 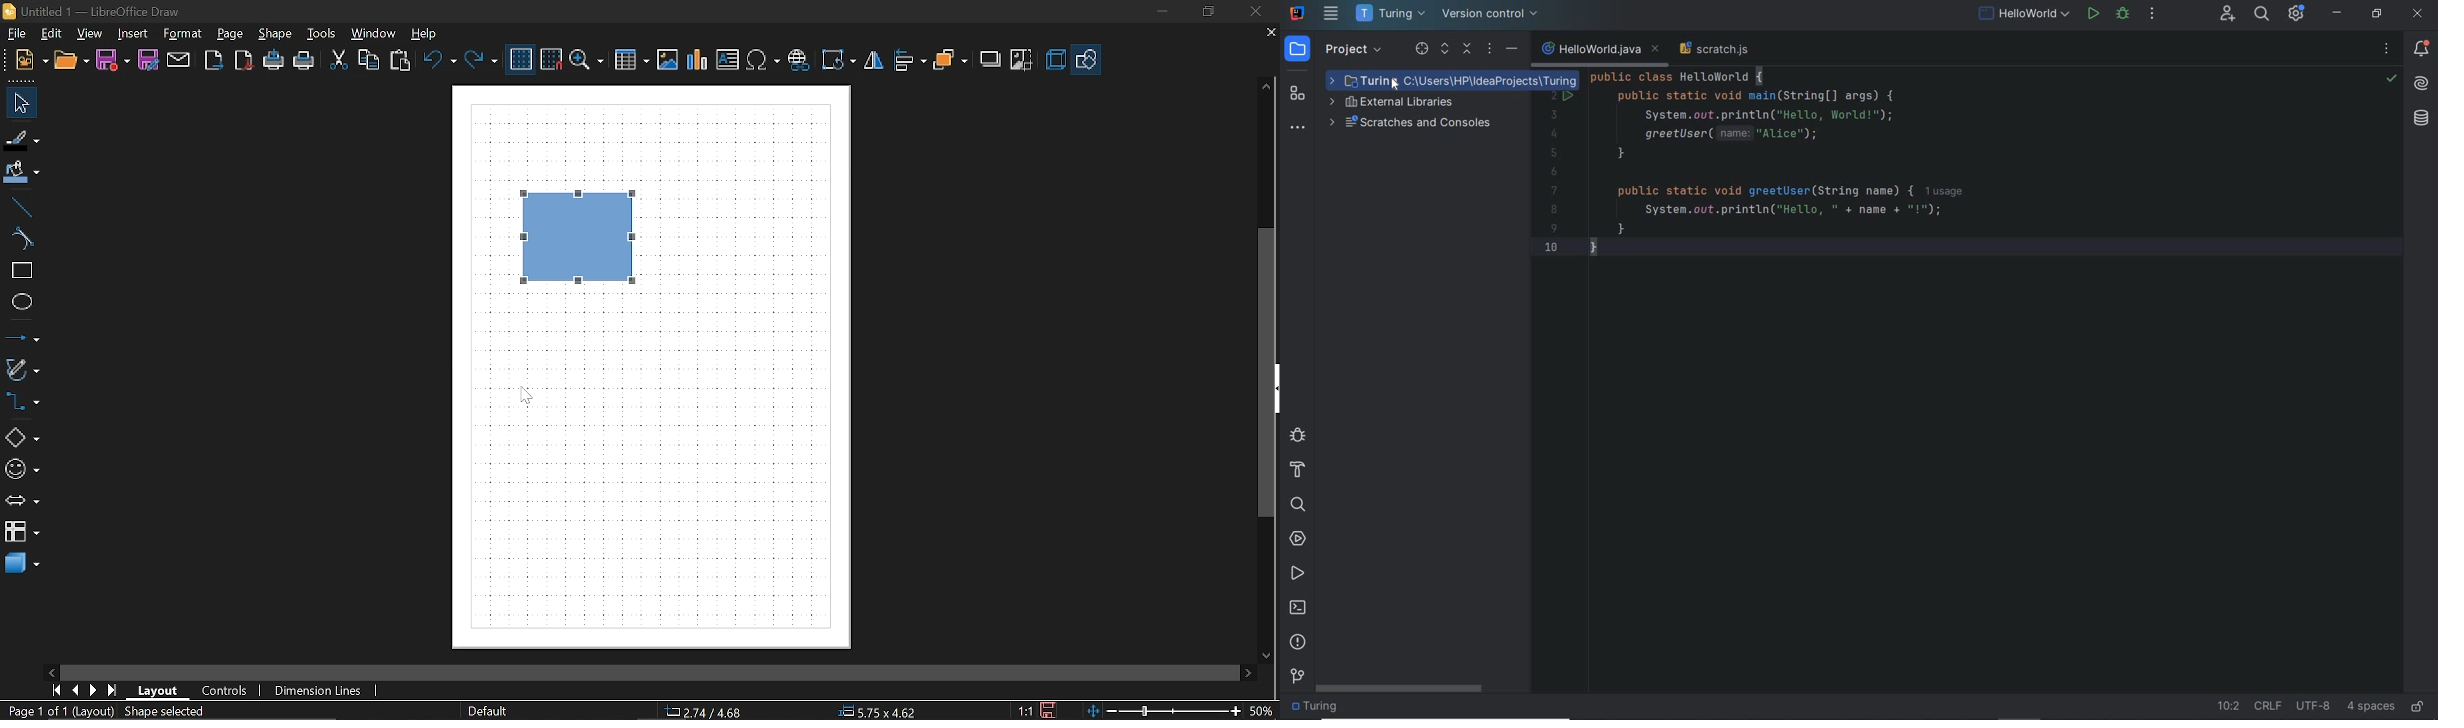 What do you see at coordinates (1417, 123) in the screenshot?
I see `scratches & consoles` at bounding box center [1417, 123].